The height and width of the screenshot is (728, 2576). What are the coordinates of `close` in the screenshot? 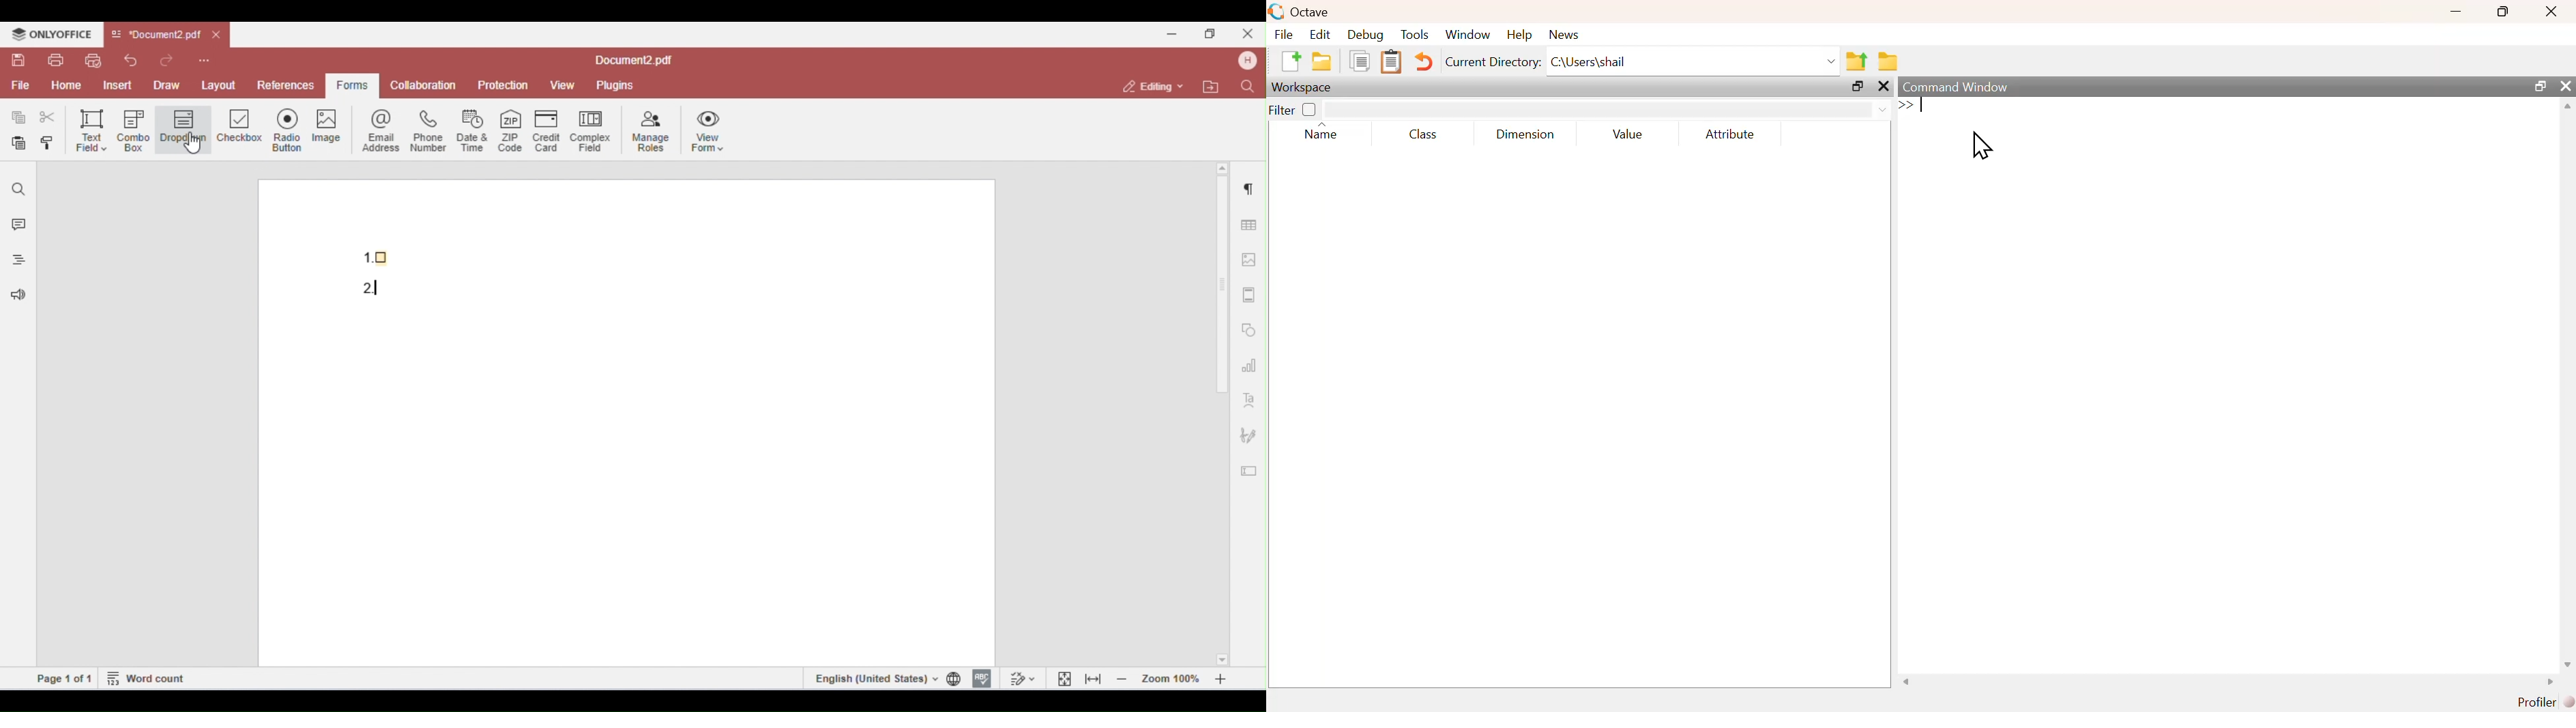 It's located at (2553, 11).